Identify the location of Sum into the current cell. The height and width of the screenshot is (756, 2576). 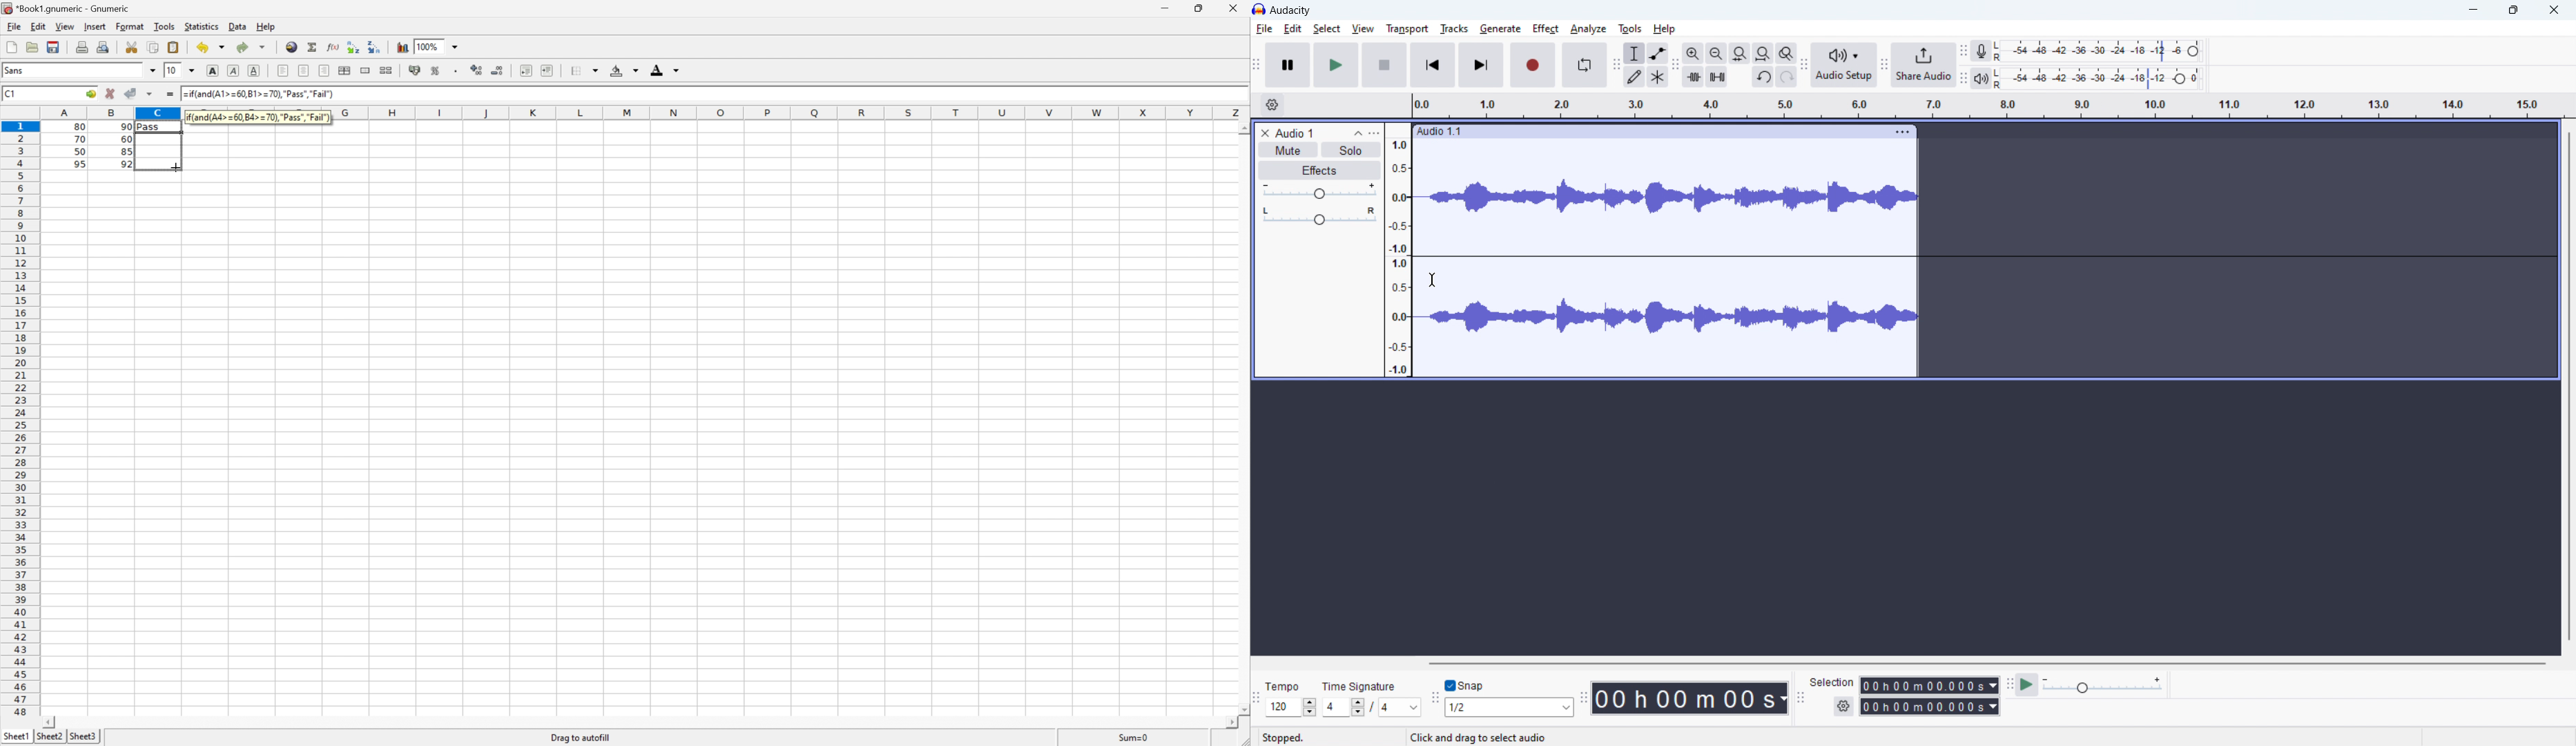
(312, 46).